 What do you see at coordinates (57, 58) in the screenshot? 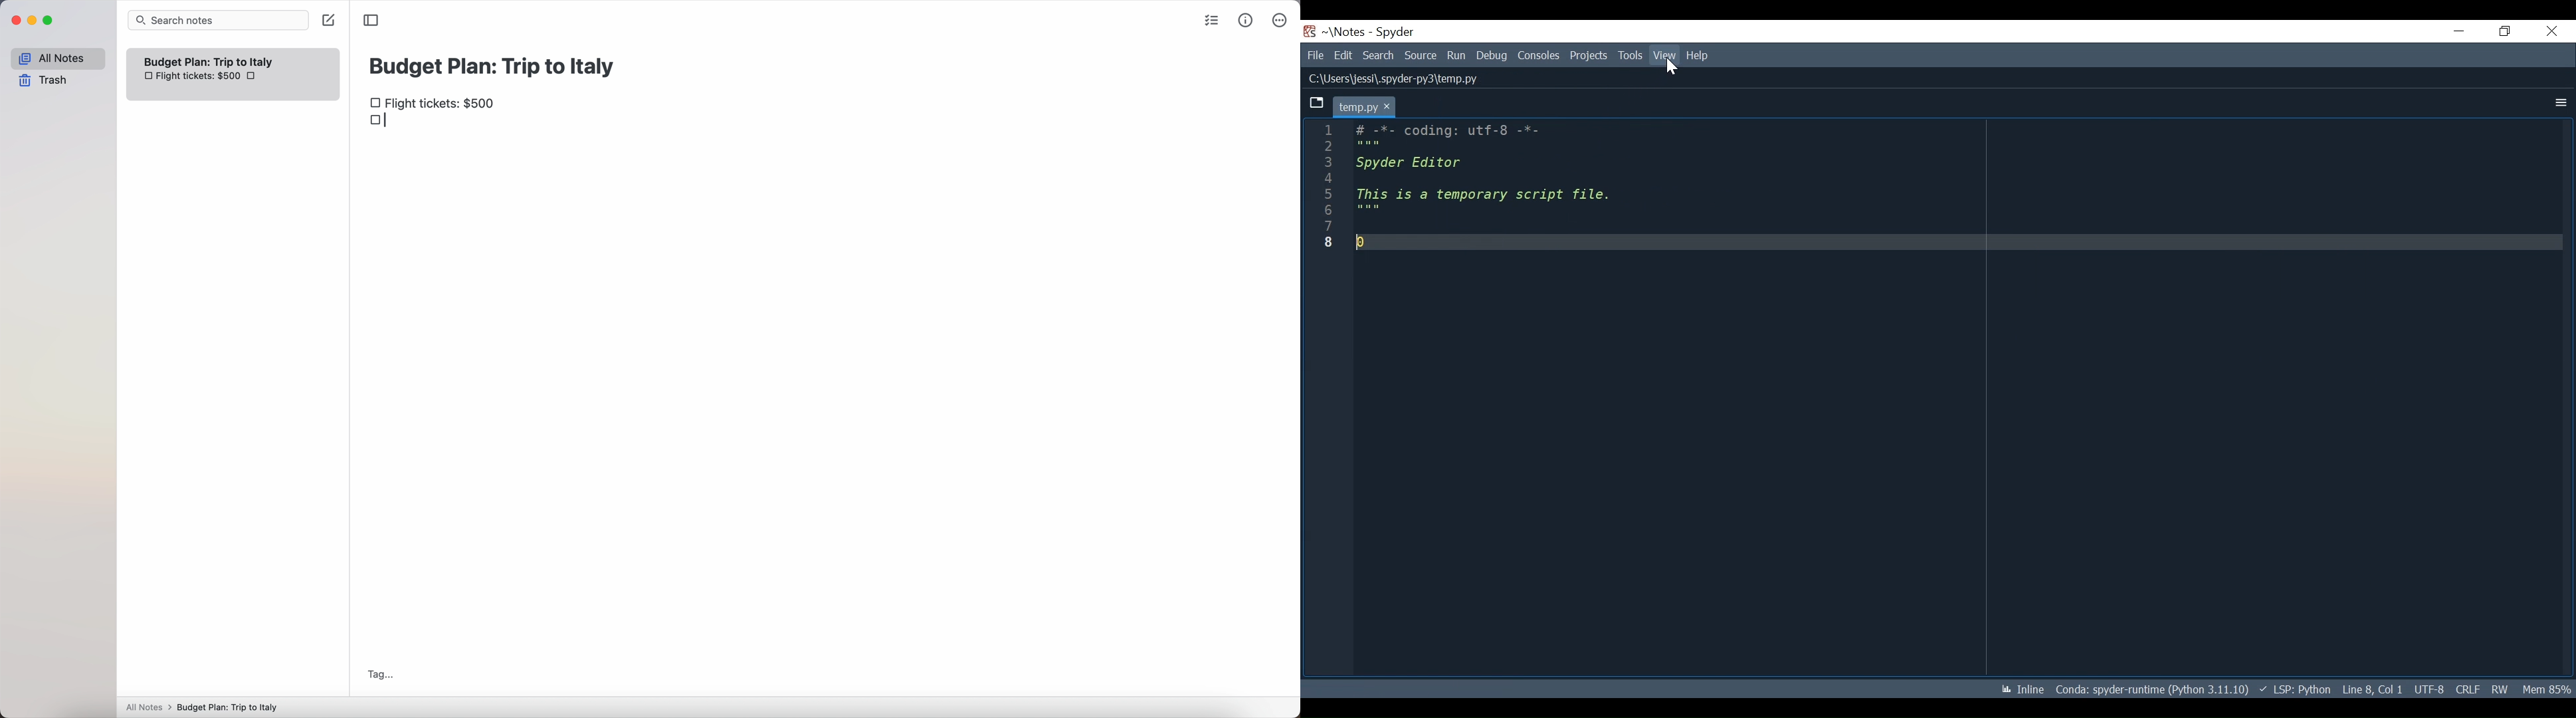
I see `all notes` at bounding box center [57, 58].